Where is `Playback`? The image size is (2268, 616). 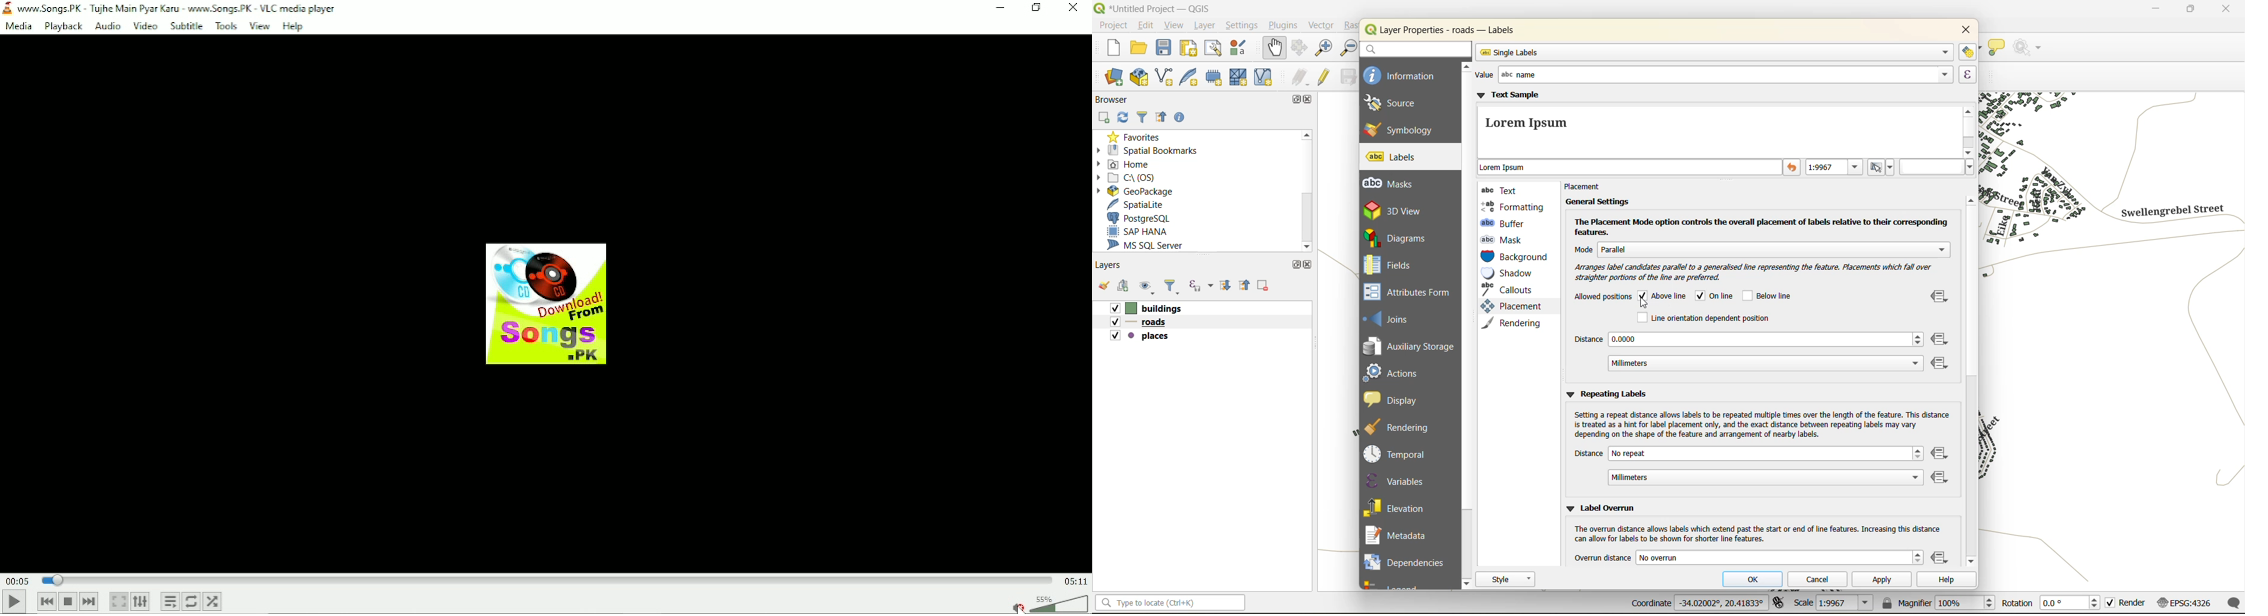
Playback is located at coordinates (61, 27).